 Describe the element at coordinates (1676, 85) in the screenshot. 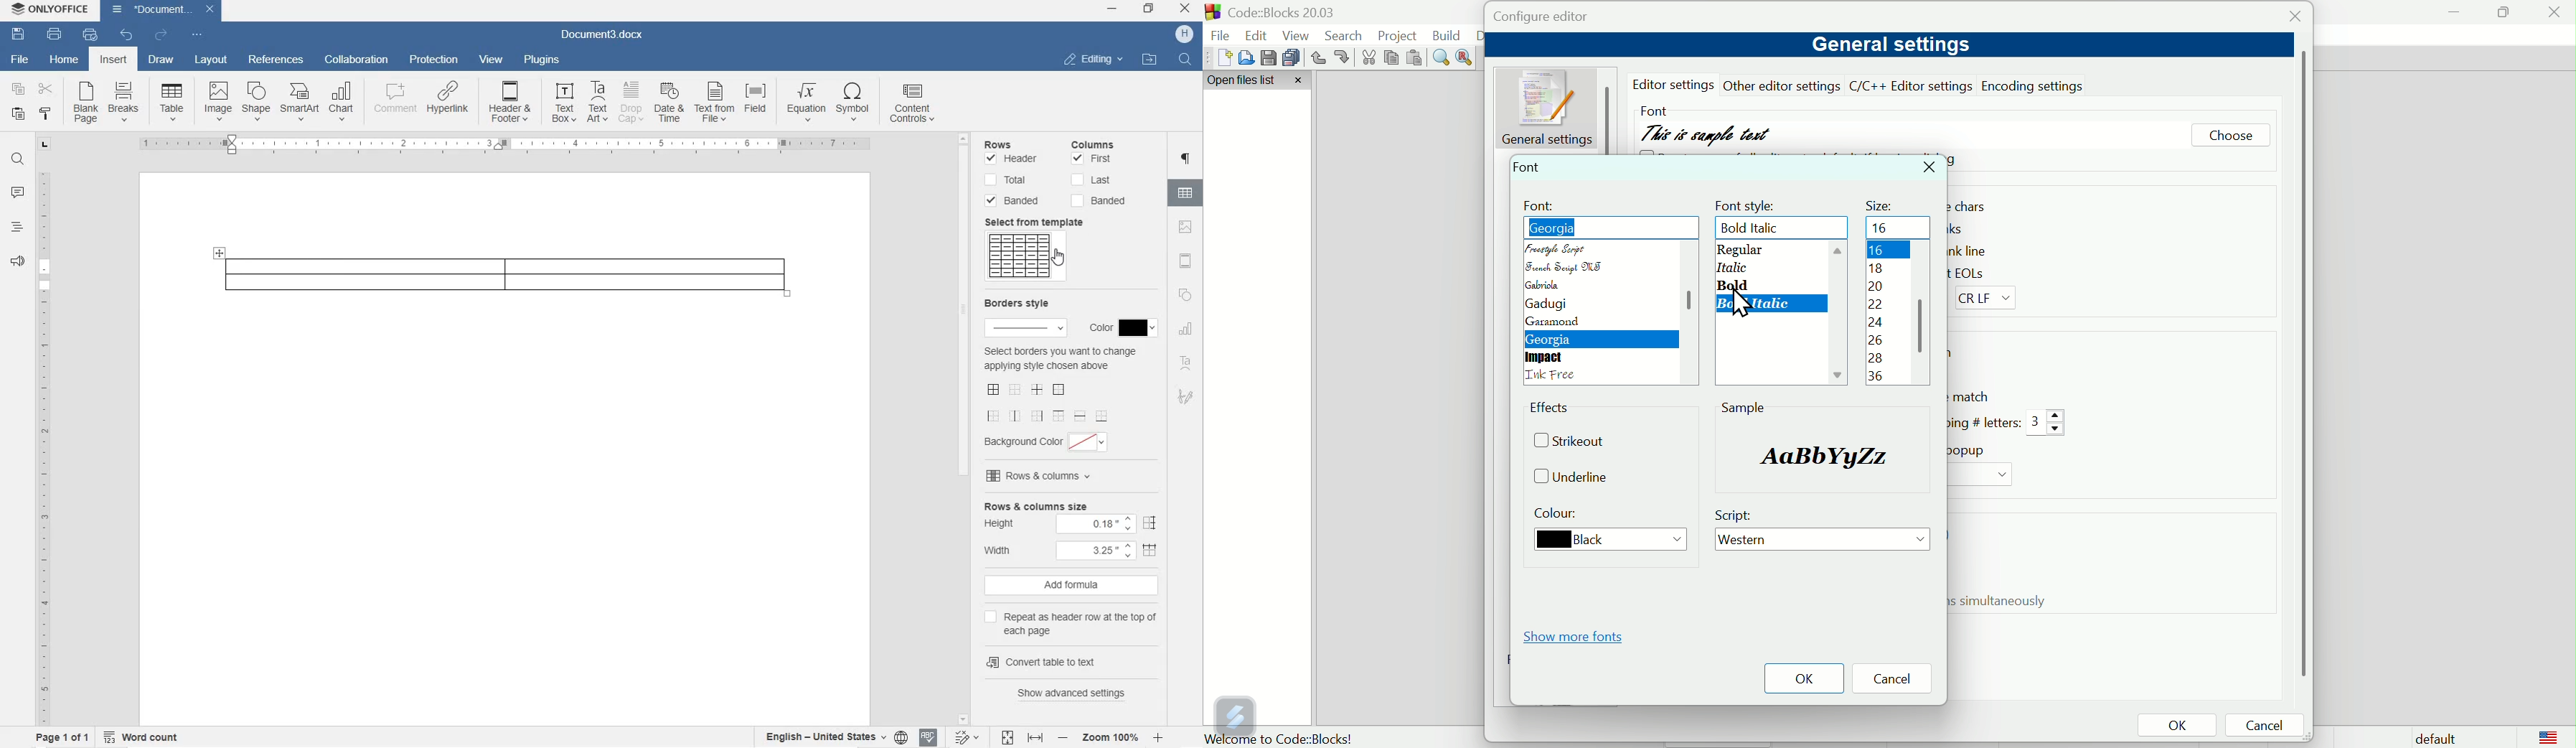

I see `editor settings` at that location.